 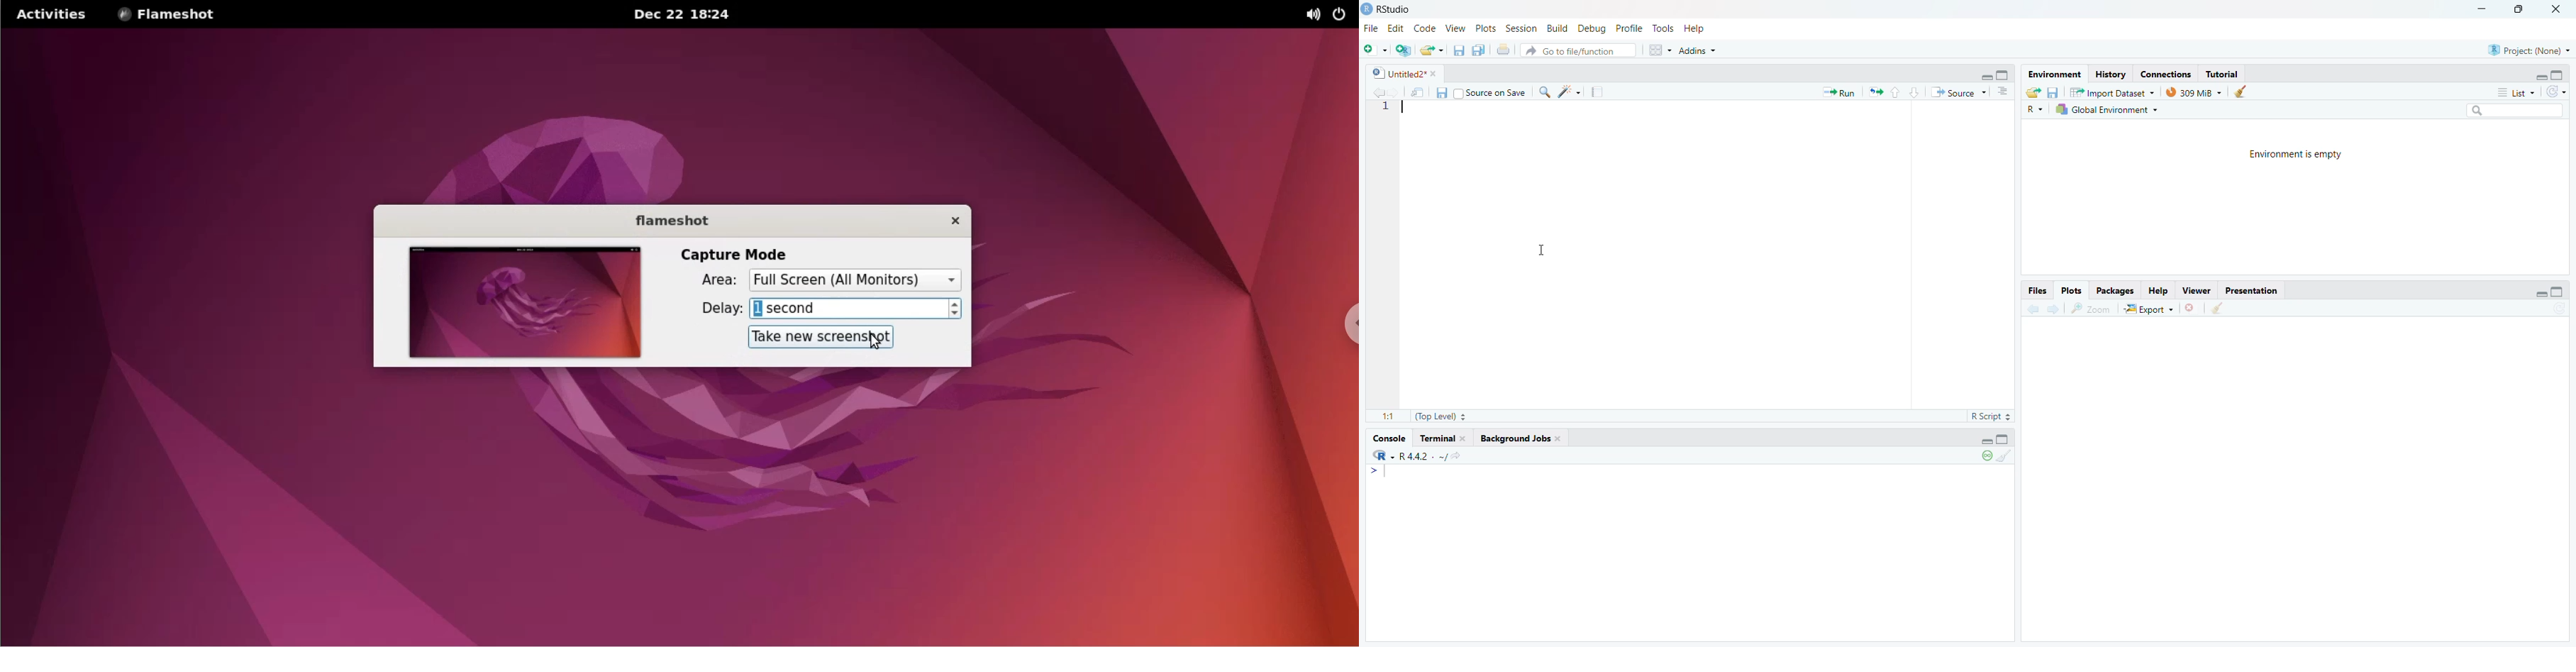 I want to click on files, so click(x=1456, y=51).